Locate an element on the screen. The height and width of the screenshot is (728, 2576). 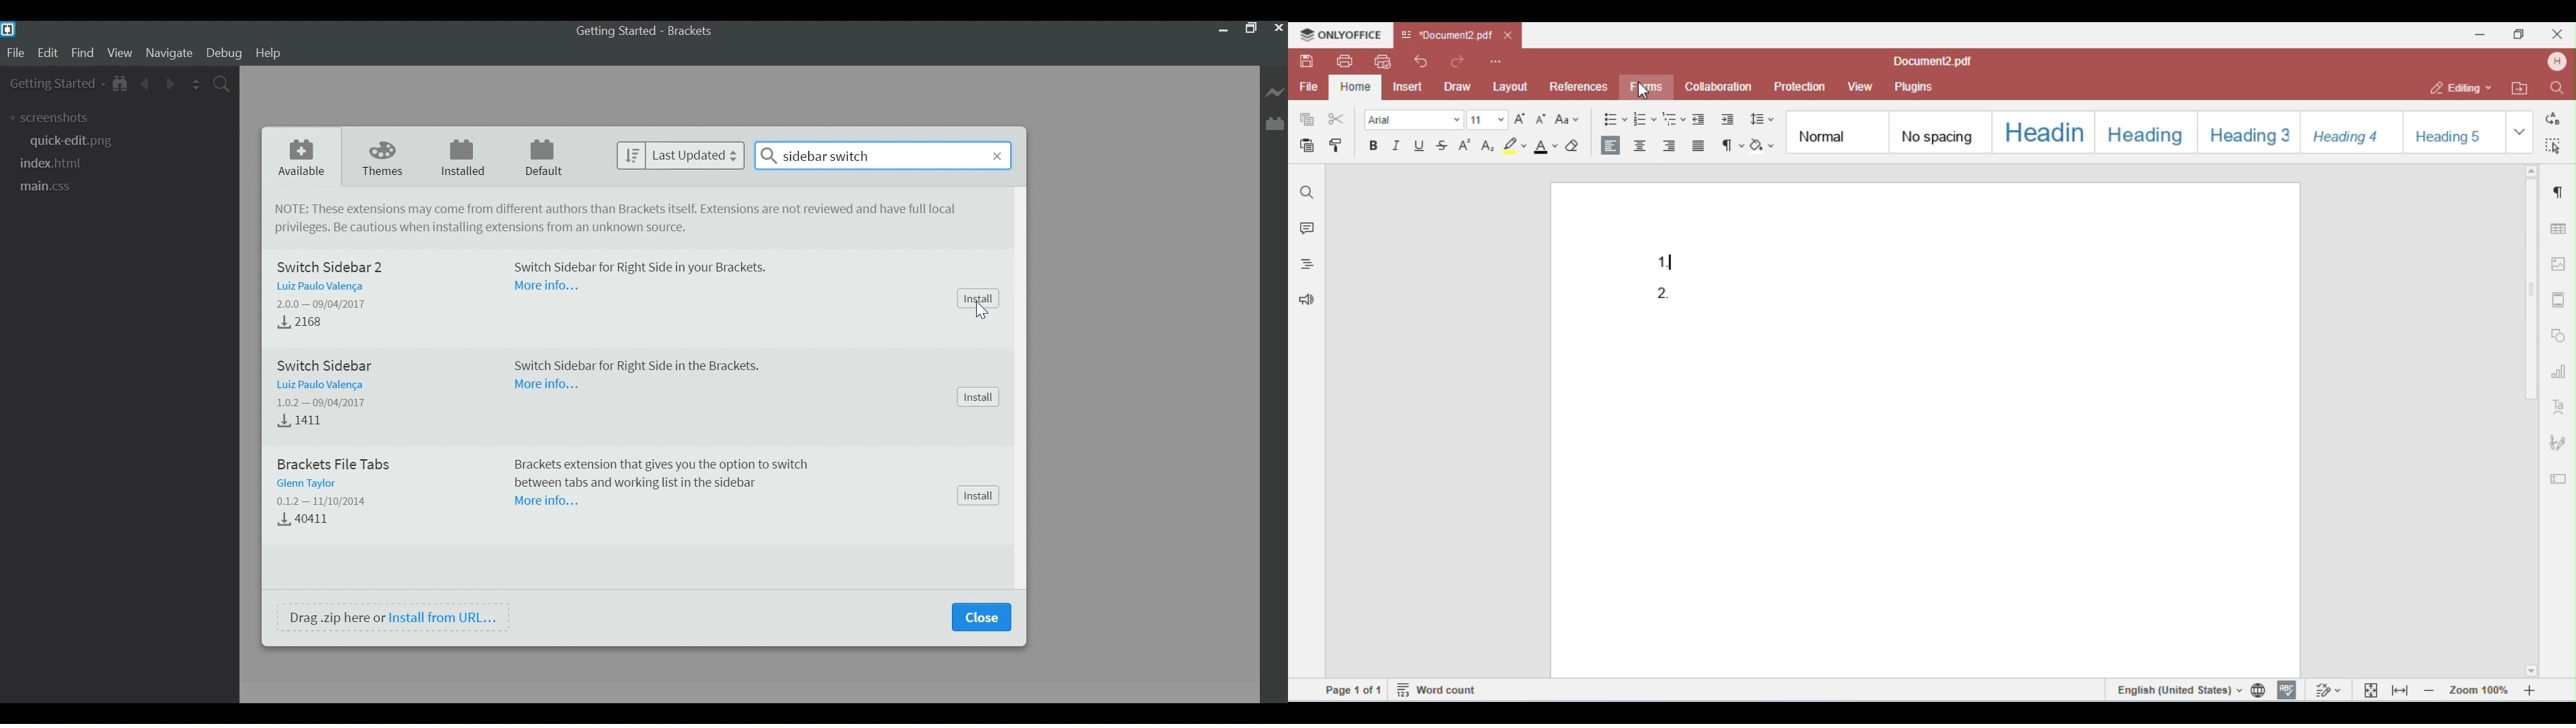
minimize is located at coordinates (1222, 29).